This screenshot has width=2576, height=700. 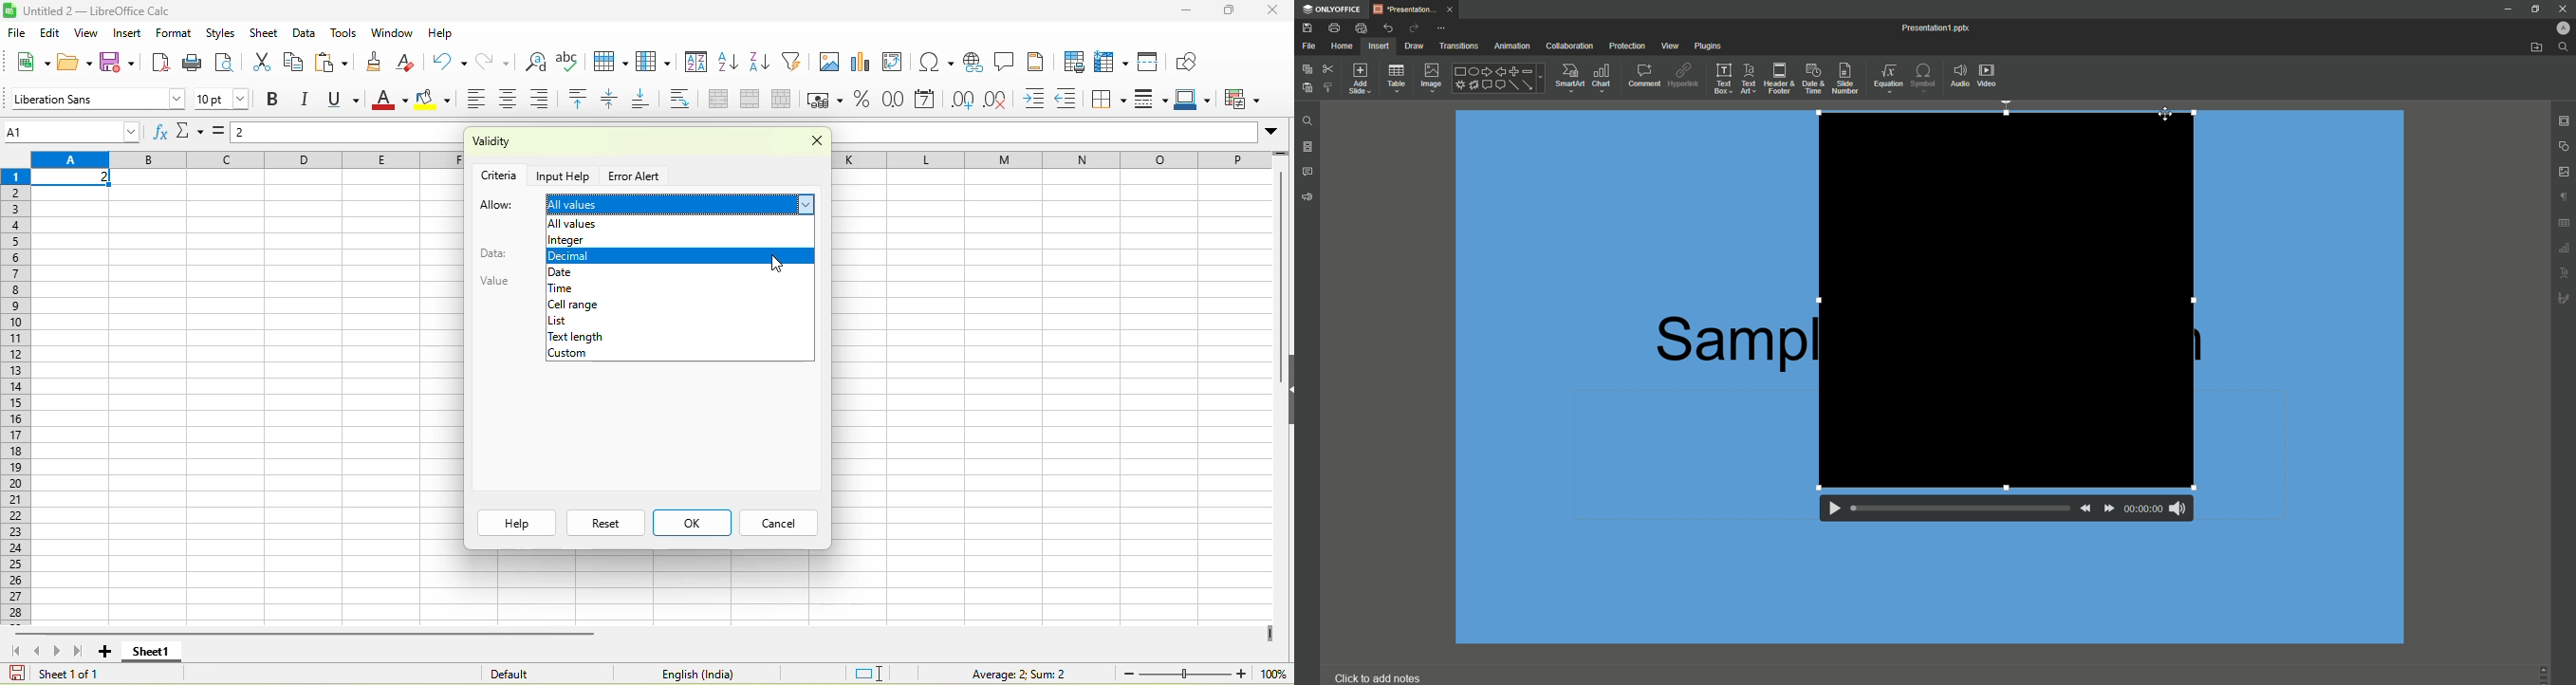 What do you see at coordinates (1005, 62) in the screenshot?
I see `comment` at bounding box center [1005, 62].